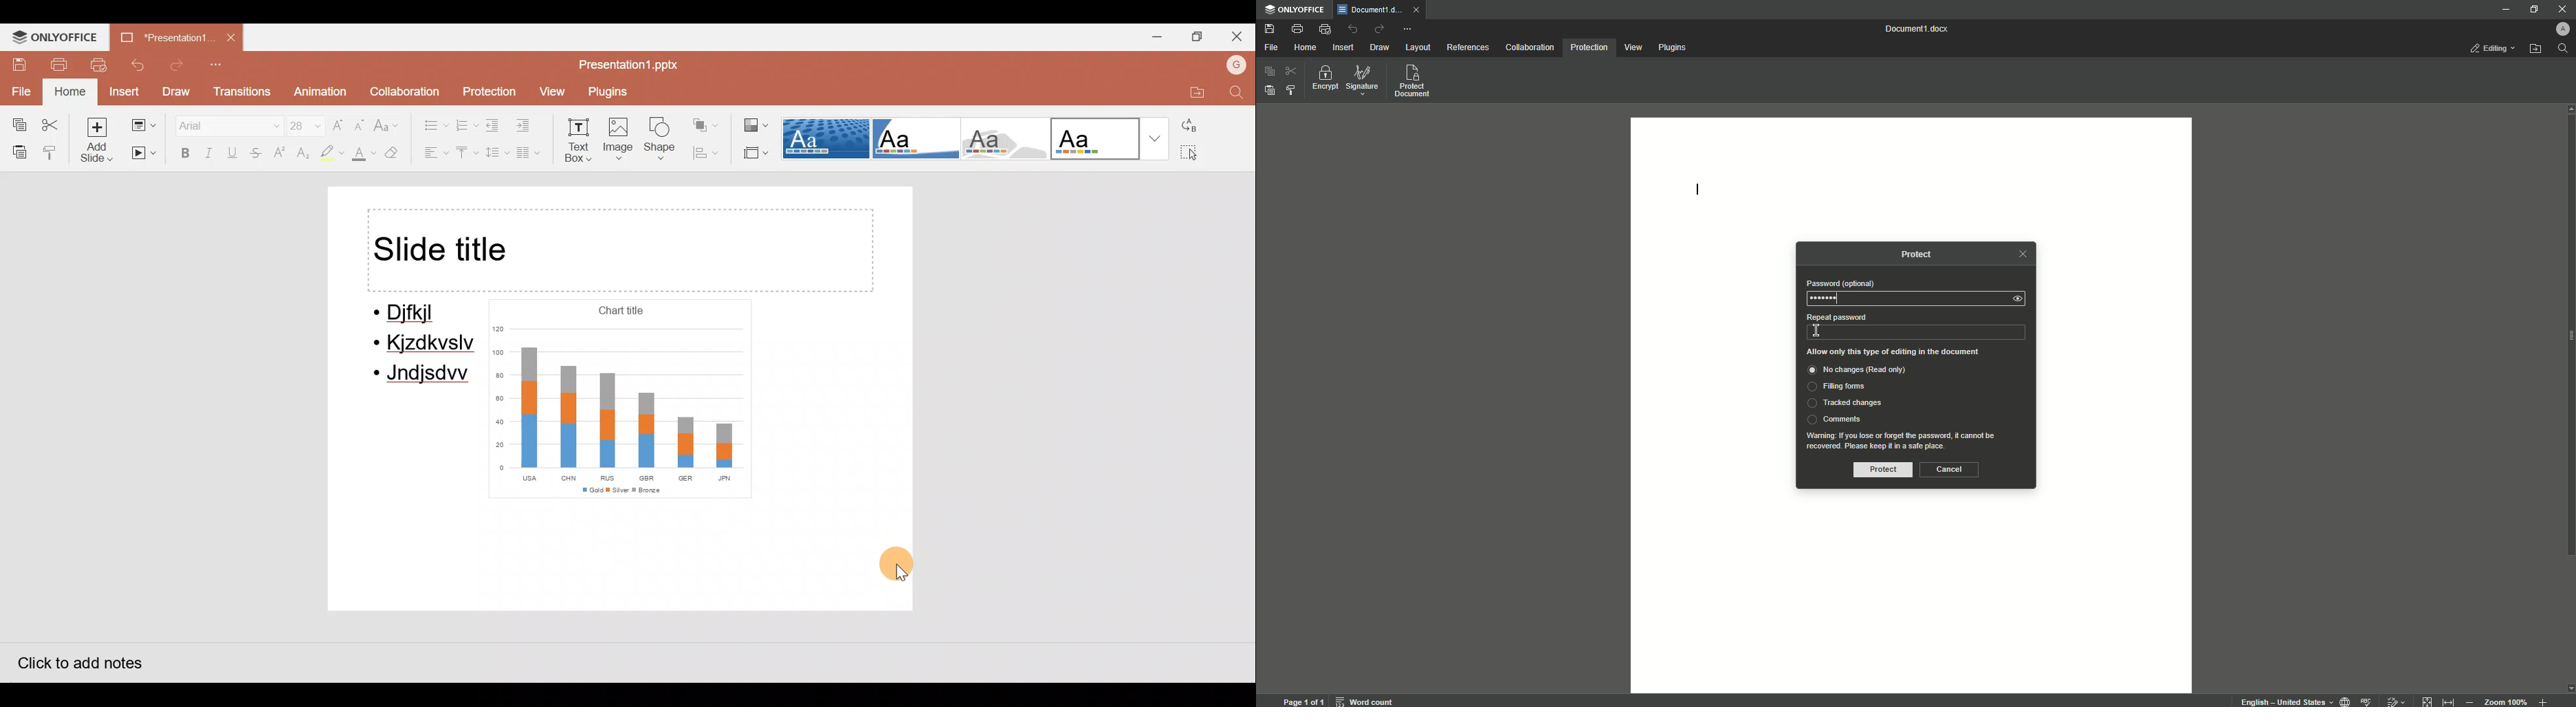 This screenshot has height=728, width=2576. Describe the element at coordinates (1353, 30) in the screenshot. I see `Undo` at that location.